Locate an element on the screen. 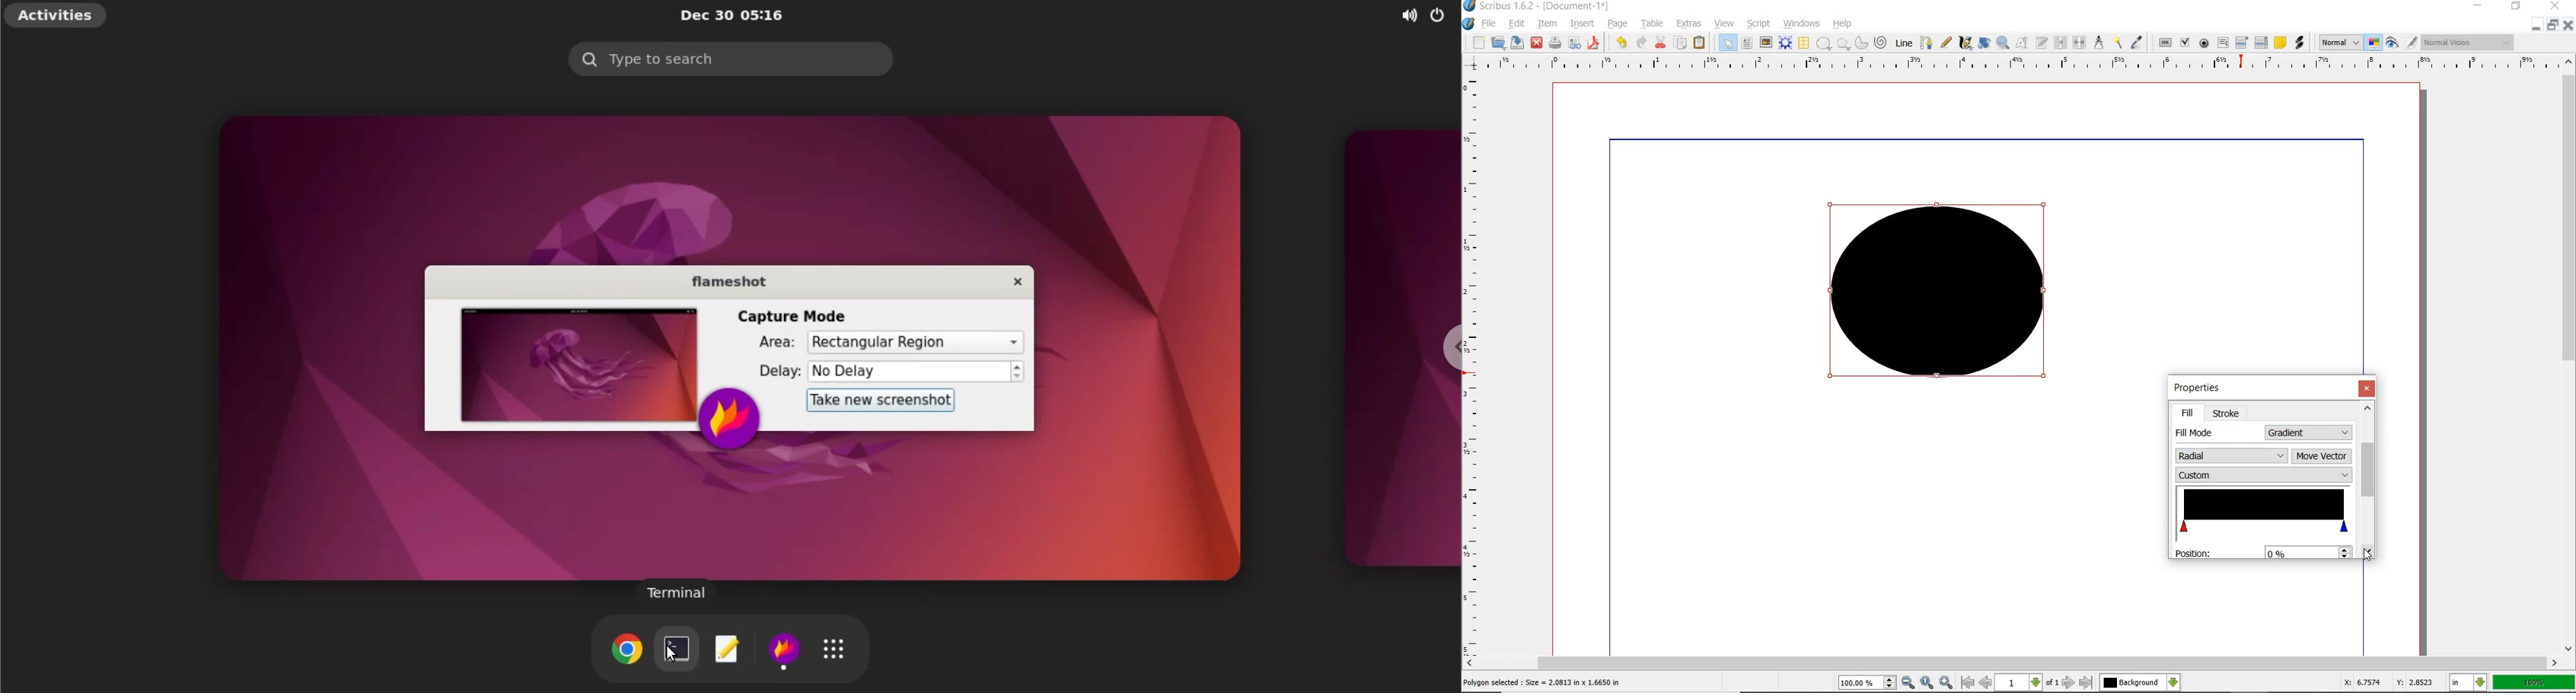 This screenshot has height=700, width=2576. properties is located at coordinates (2210, 388).